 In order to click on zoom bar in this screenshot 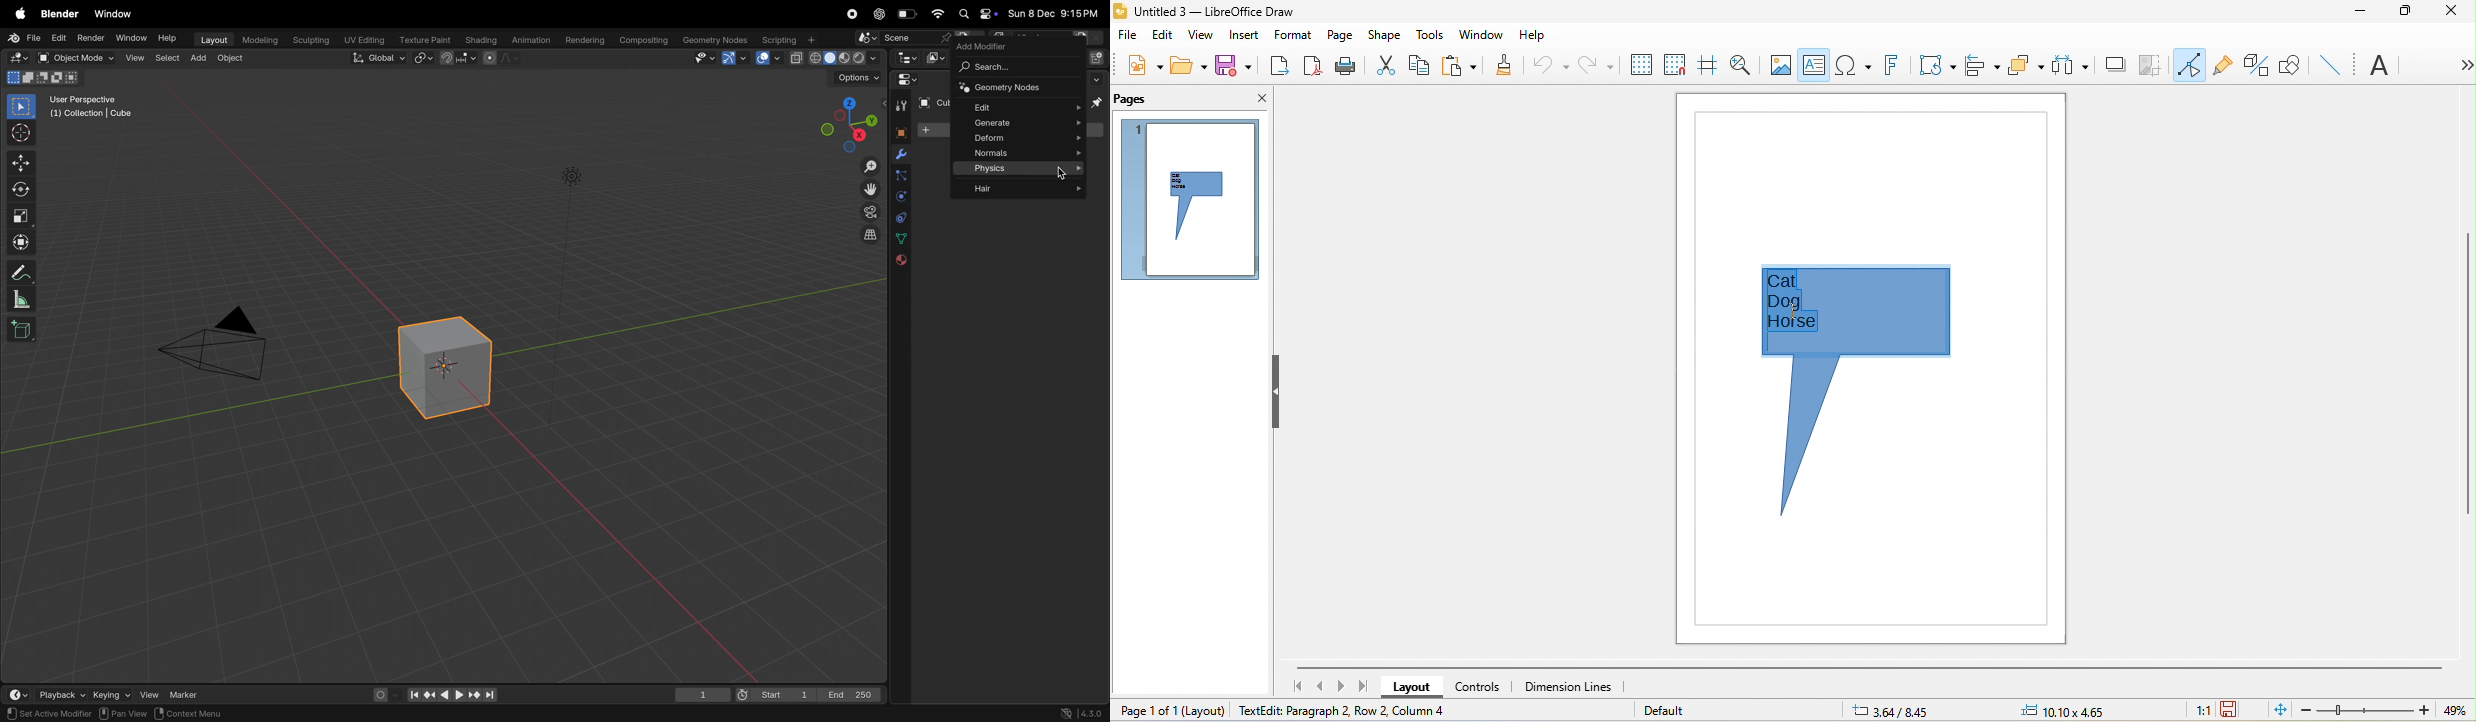, I will do `click(2367, 710)`.